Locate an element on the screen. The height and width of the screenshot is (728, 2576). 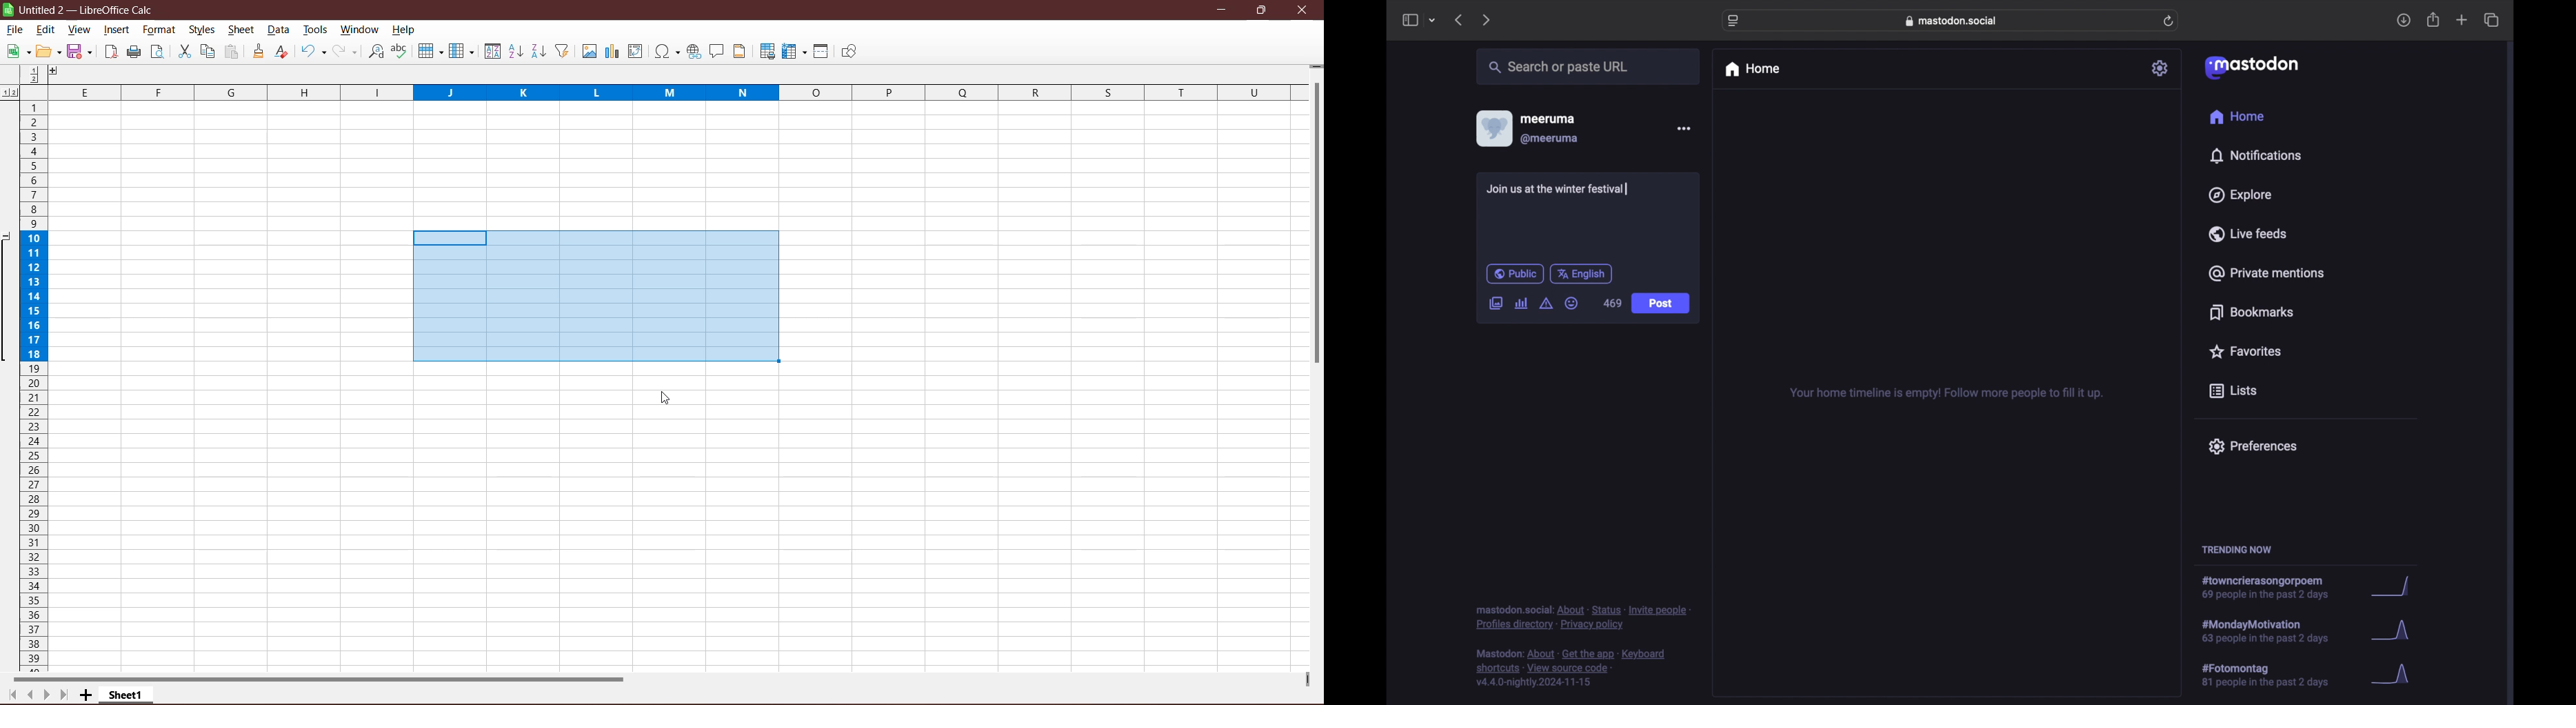
Post is located at coordinates (1662, 304).